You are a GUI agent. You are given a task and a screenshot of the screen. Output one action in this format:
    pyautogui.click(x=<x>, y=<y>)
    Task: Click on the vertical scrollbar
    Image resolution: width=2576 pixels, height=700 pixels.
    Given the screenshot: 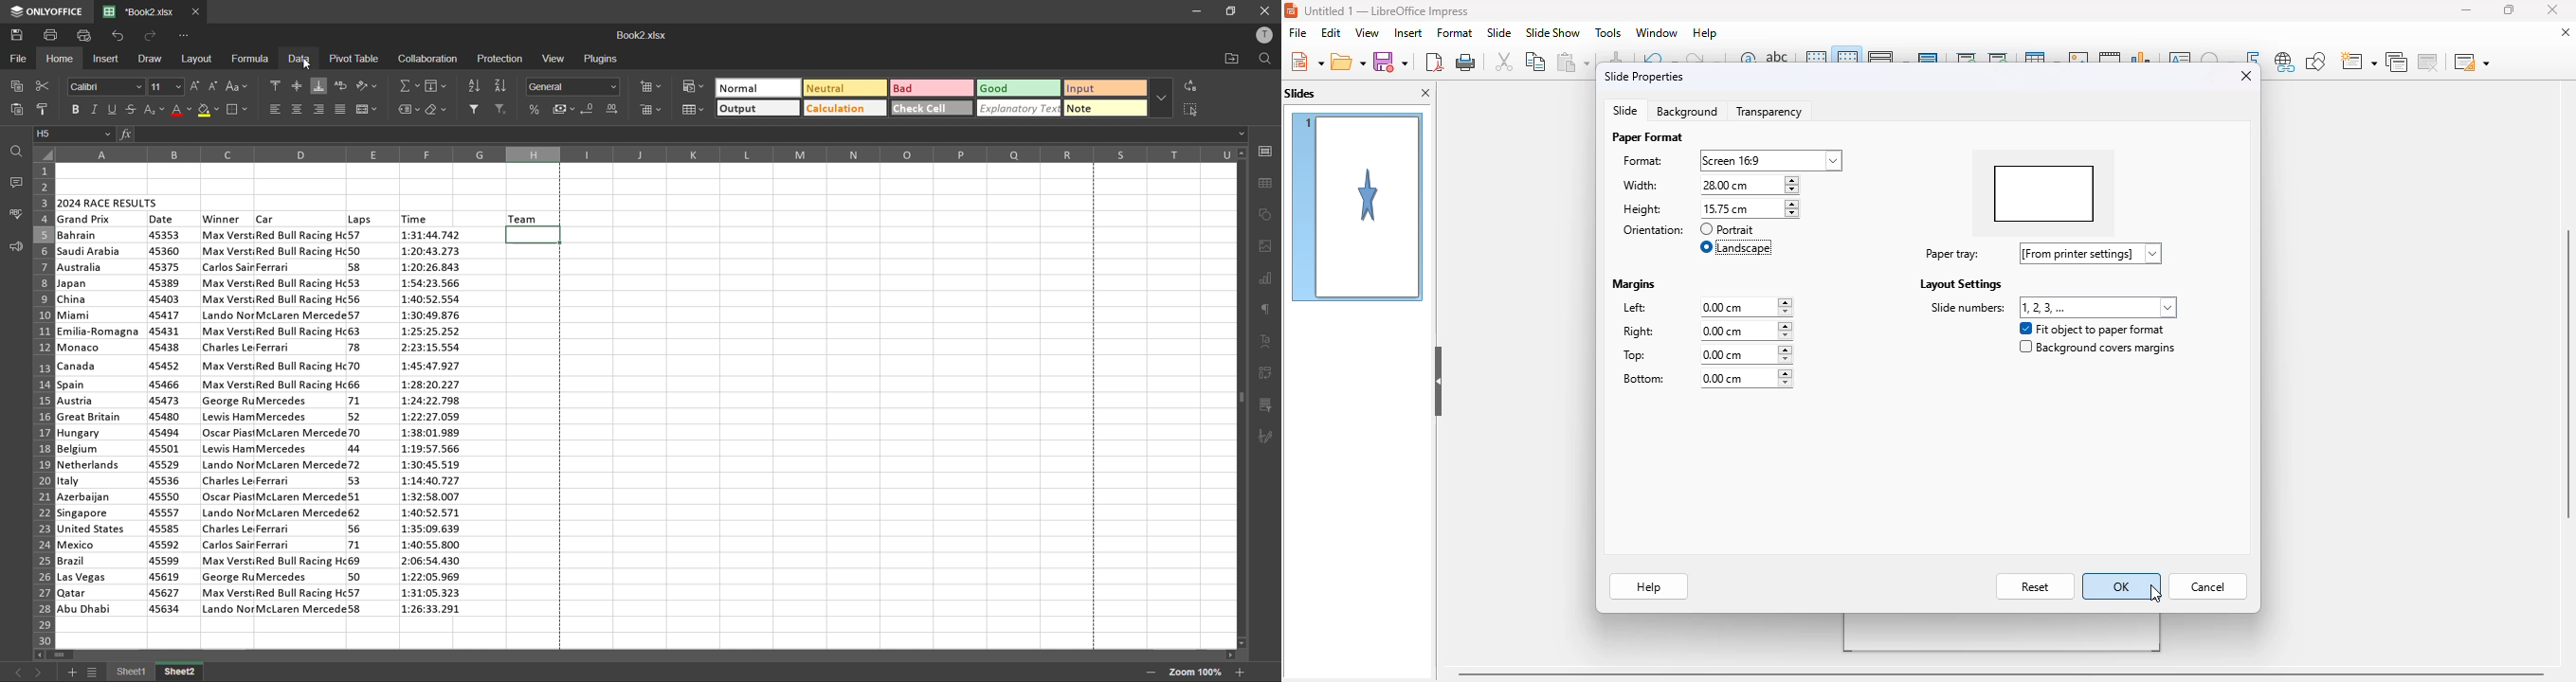 What is the action you would take?
    pyautogui.click(x=2567, y=373)
    